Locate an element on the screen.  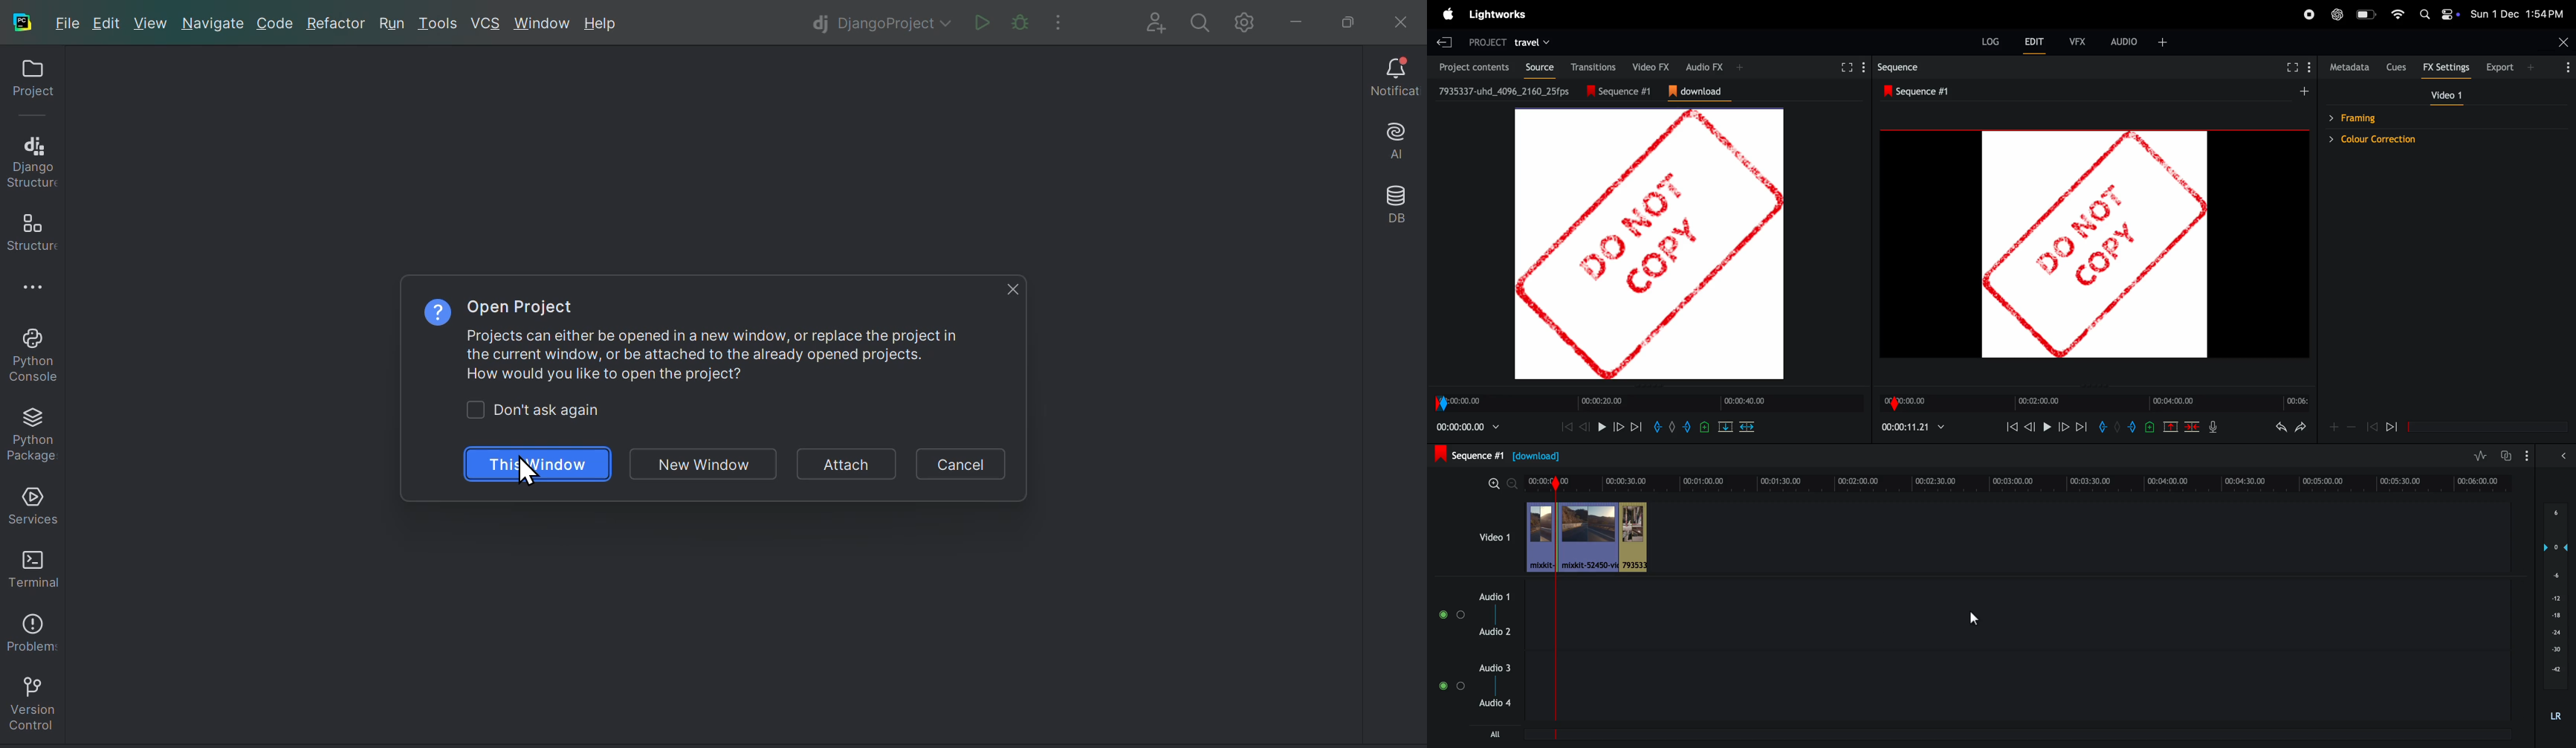
Add is located at coordinates (2531, 67).